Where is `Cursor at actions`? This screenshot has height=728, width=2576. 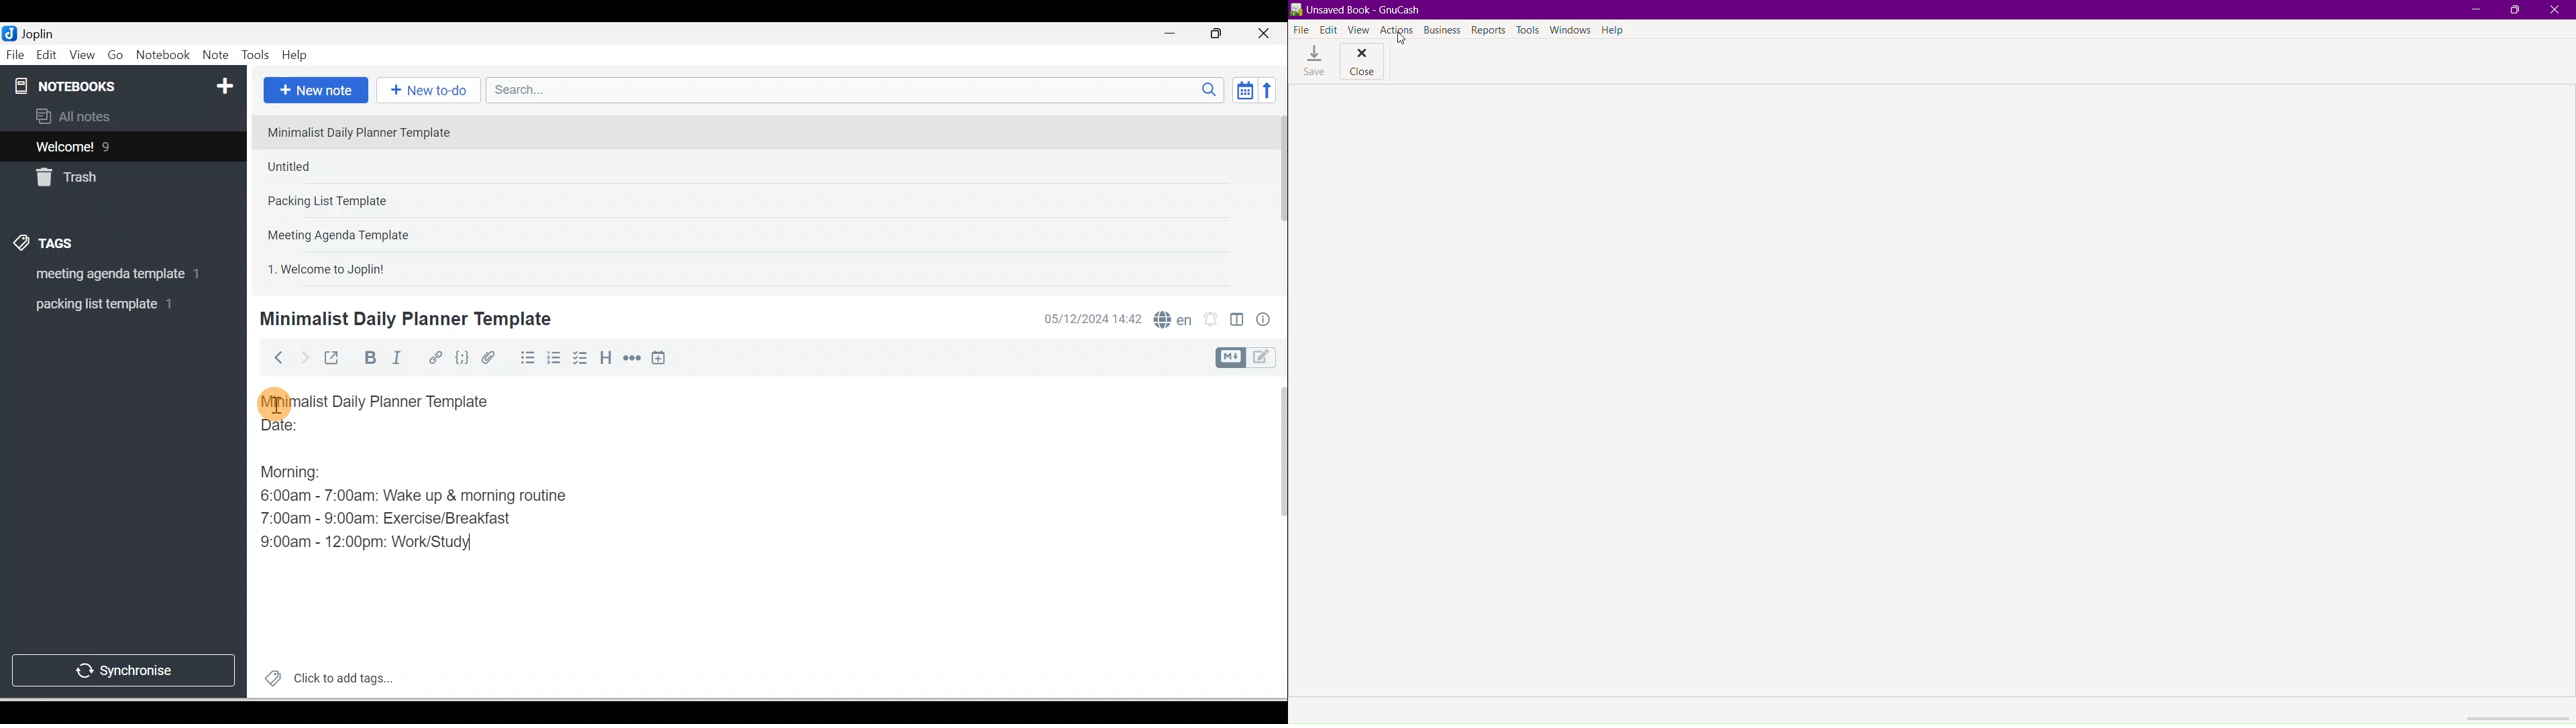
Cursor at actions is located at coordinates (1405, 39).